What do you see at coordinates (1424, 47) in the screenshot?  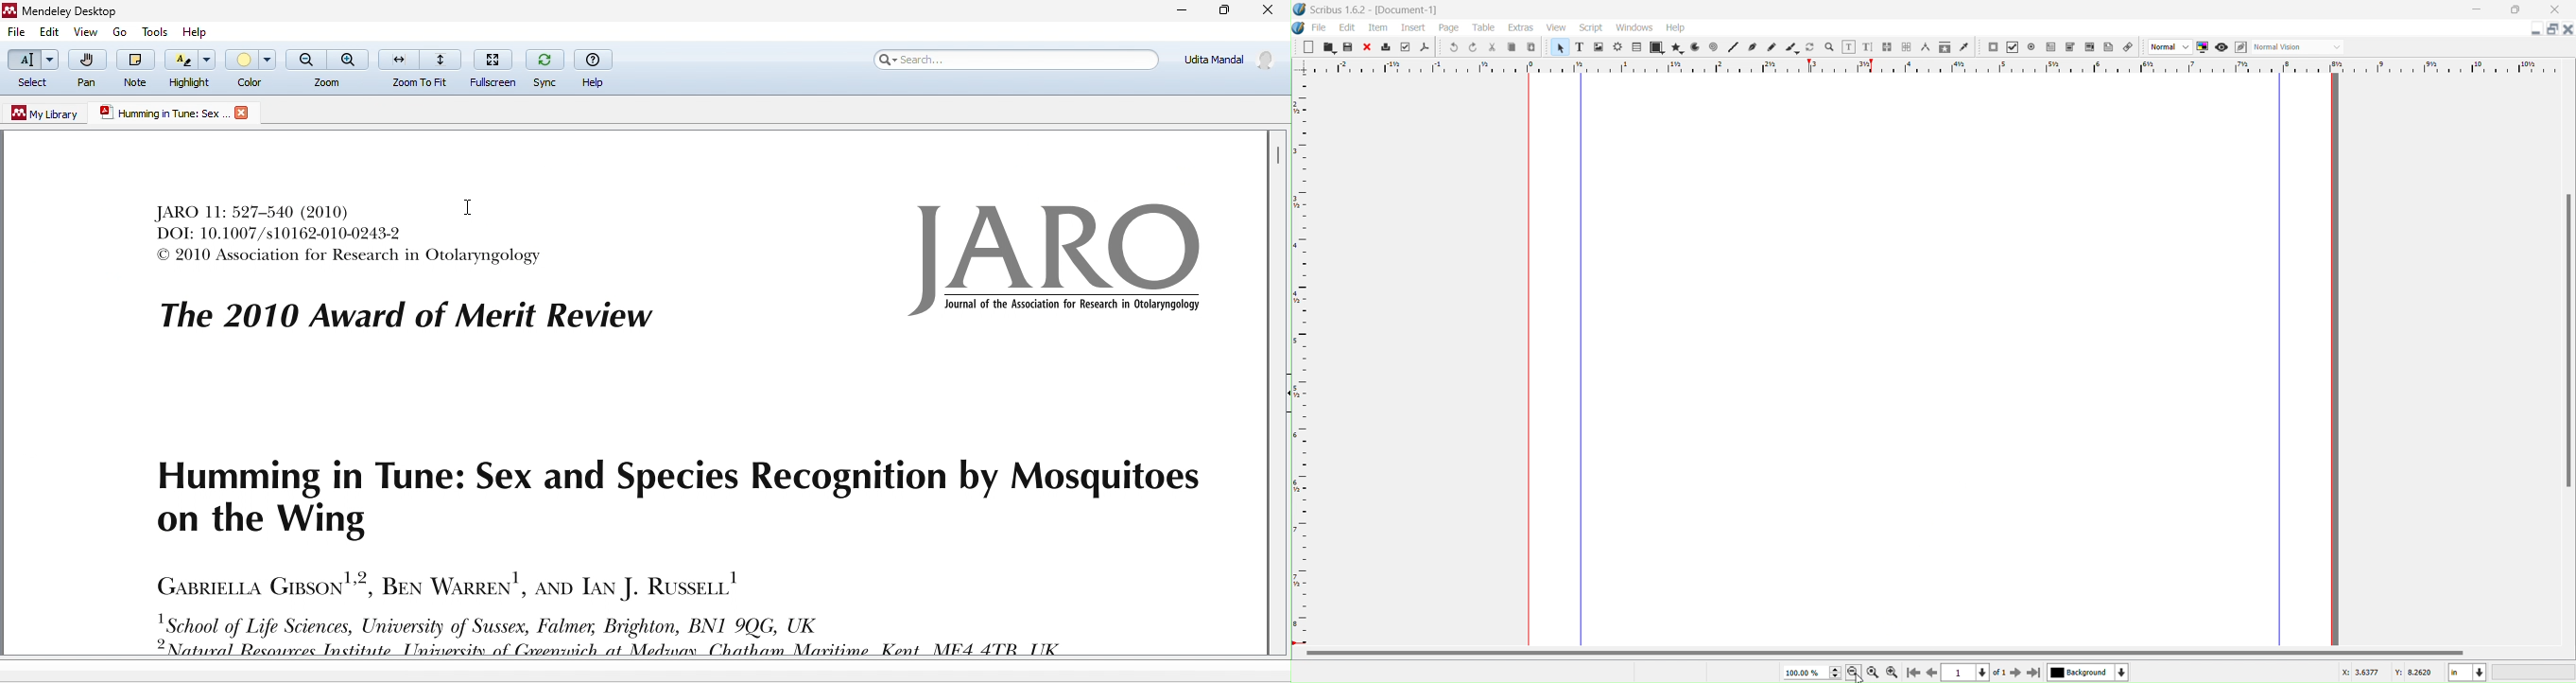 I see `Save as PDF` at bounding box center [1424, 47].